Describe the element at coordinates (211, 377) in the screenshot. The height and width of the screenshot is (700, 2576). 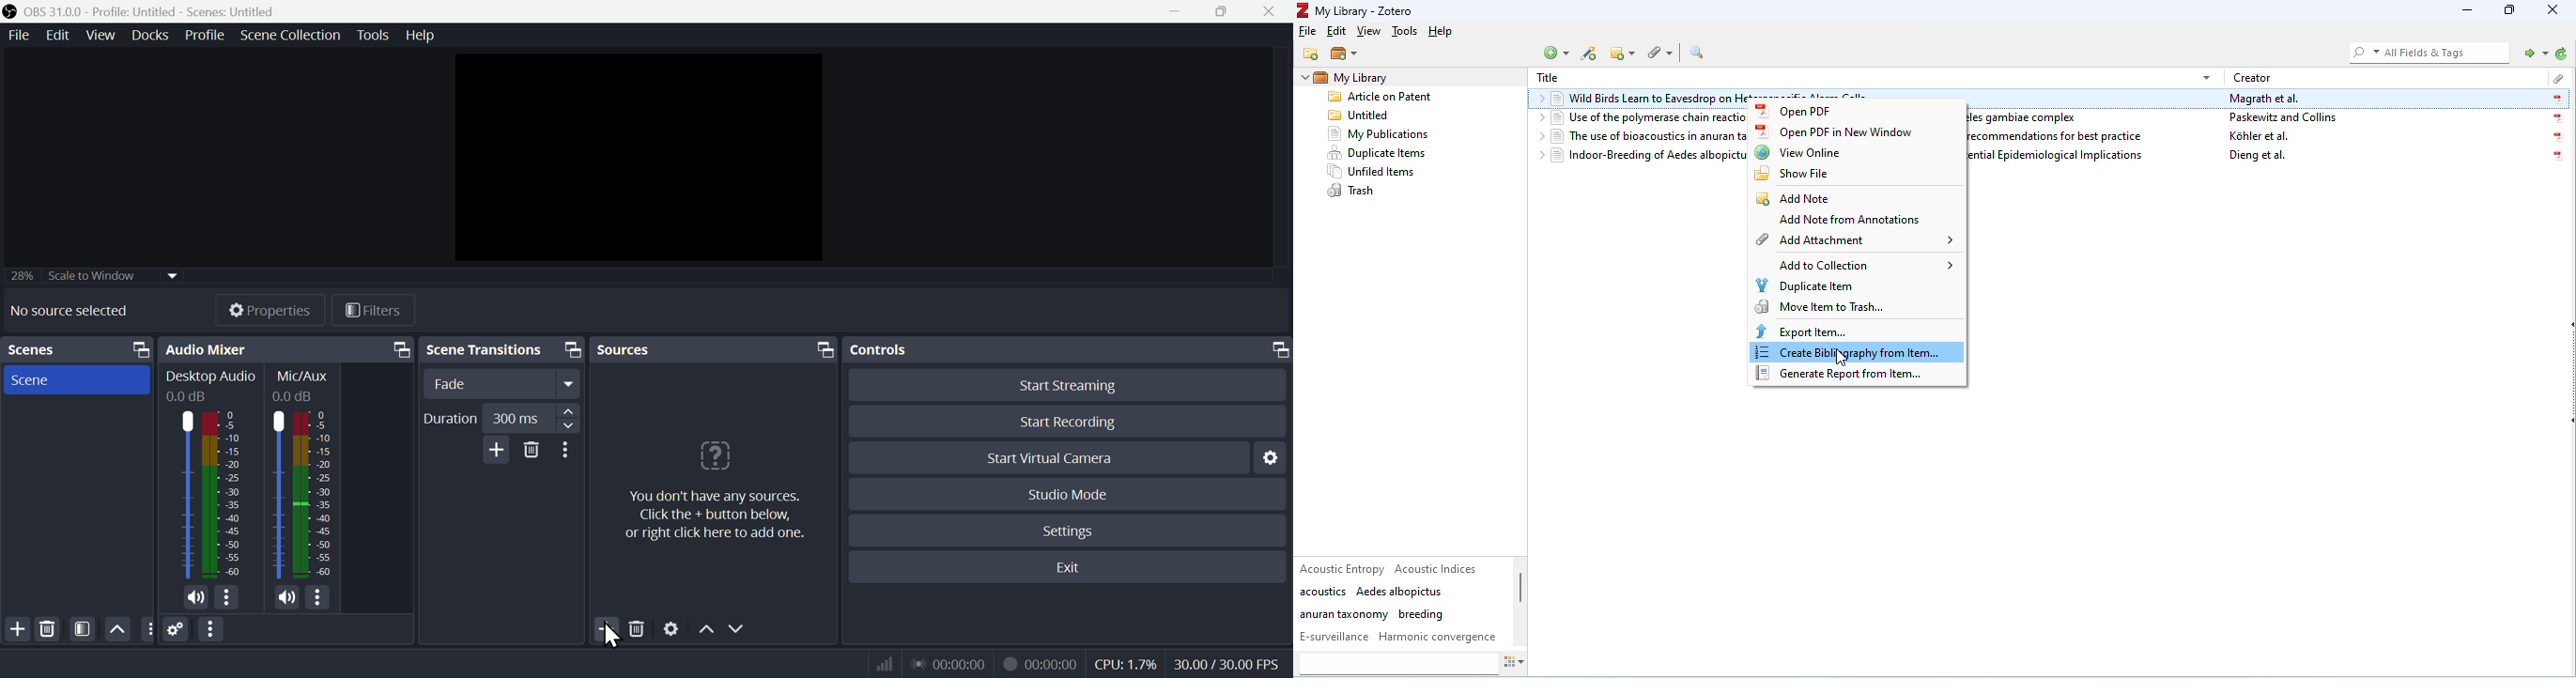
I see `Desktop Audio` at that location.